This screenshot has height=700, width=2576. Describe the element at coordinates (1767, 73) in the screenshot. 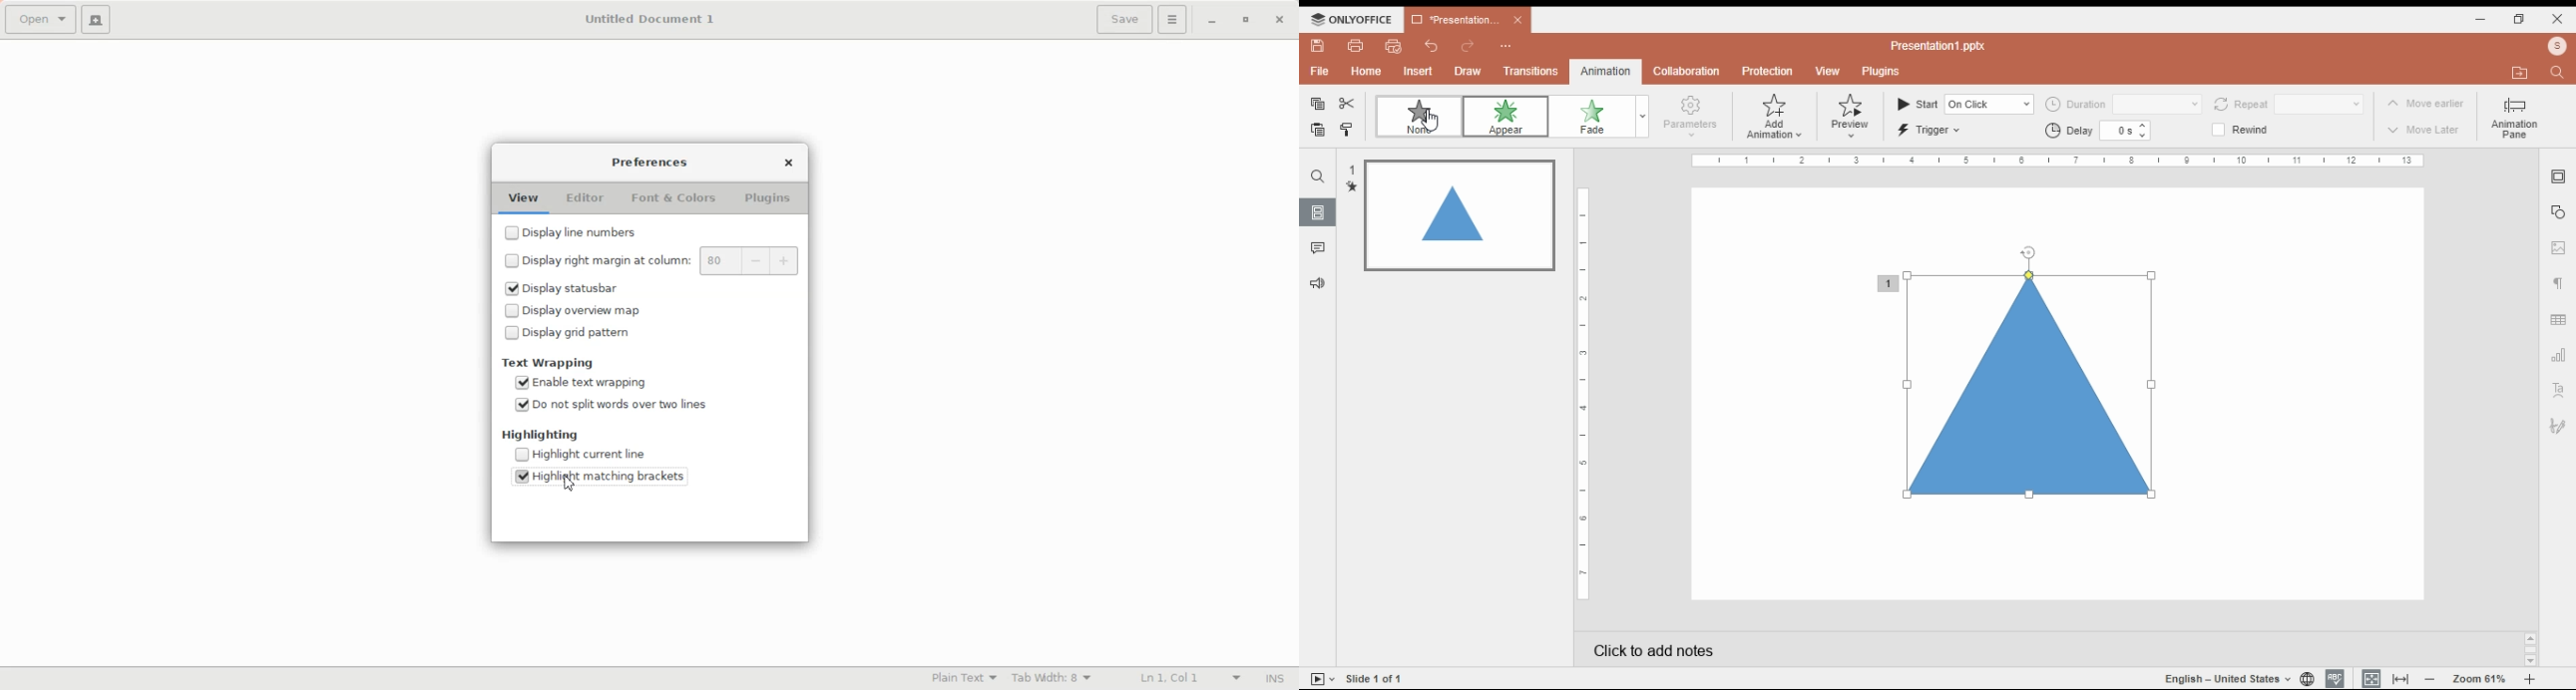

I see `protection` at that location.